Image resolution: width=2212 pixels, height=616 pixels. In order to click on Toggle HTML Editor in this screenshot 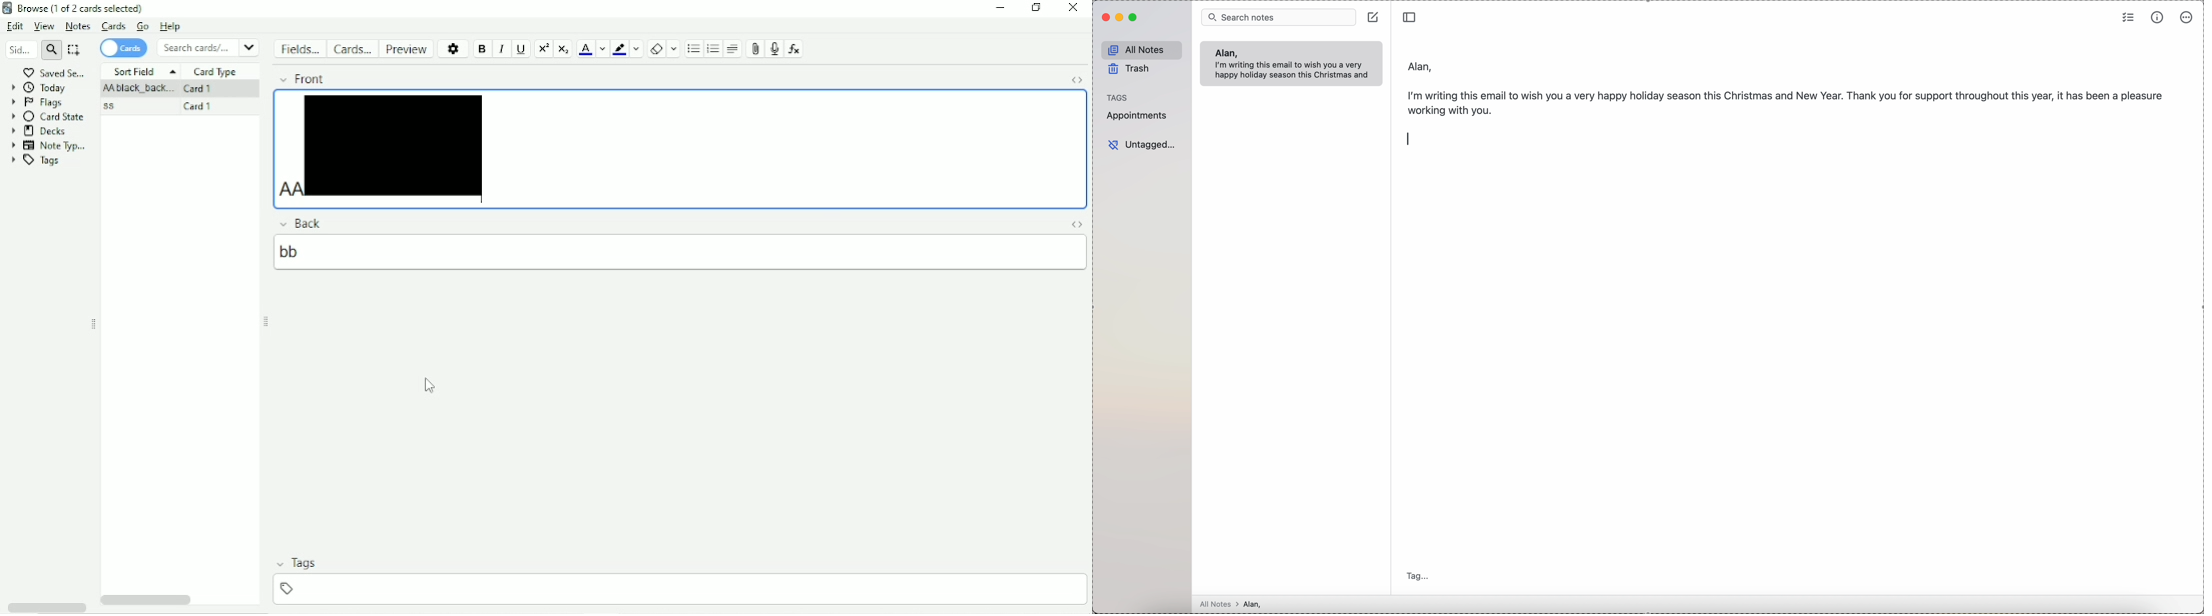, I will do `click(46, 607)`.